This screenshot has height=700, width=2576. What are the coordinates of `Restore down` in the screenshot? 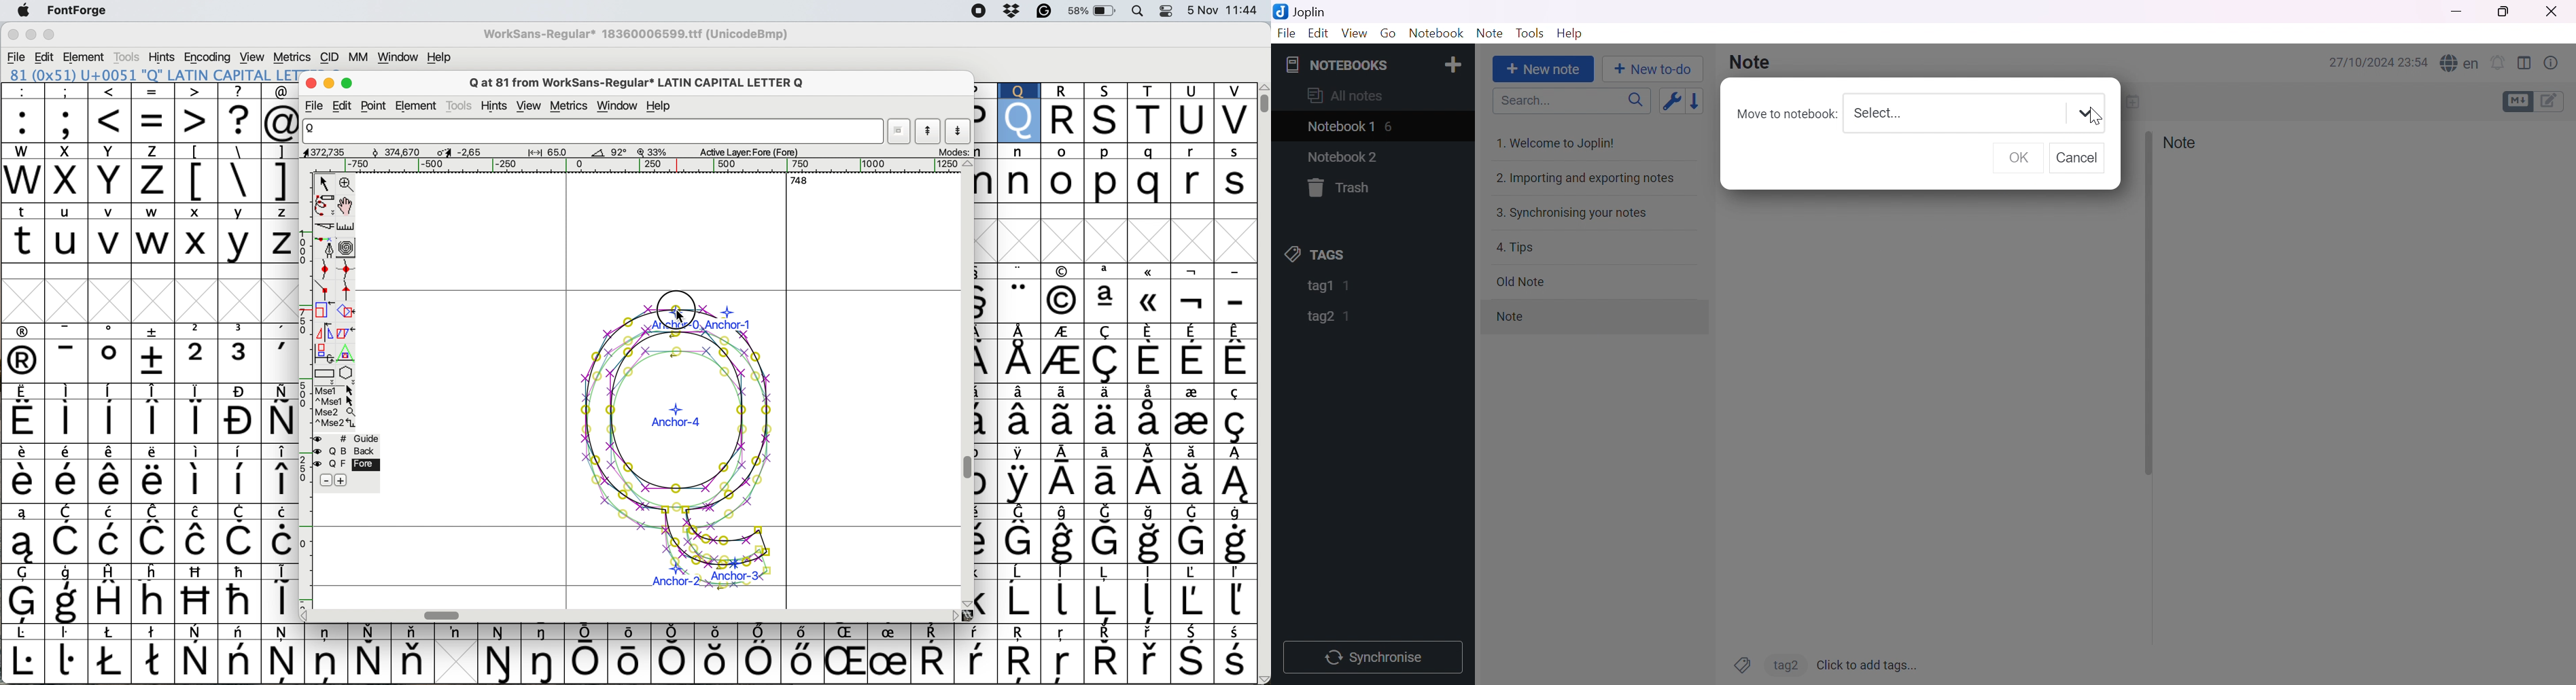 It's located at (2505, 13).